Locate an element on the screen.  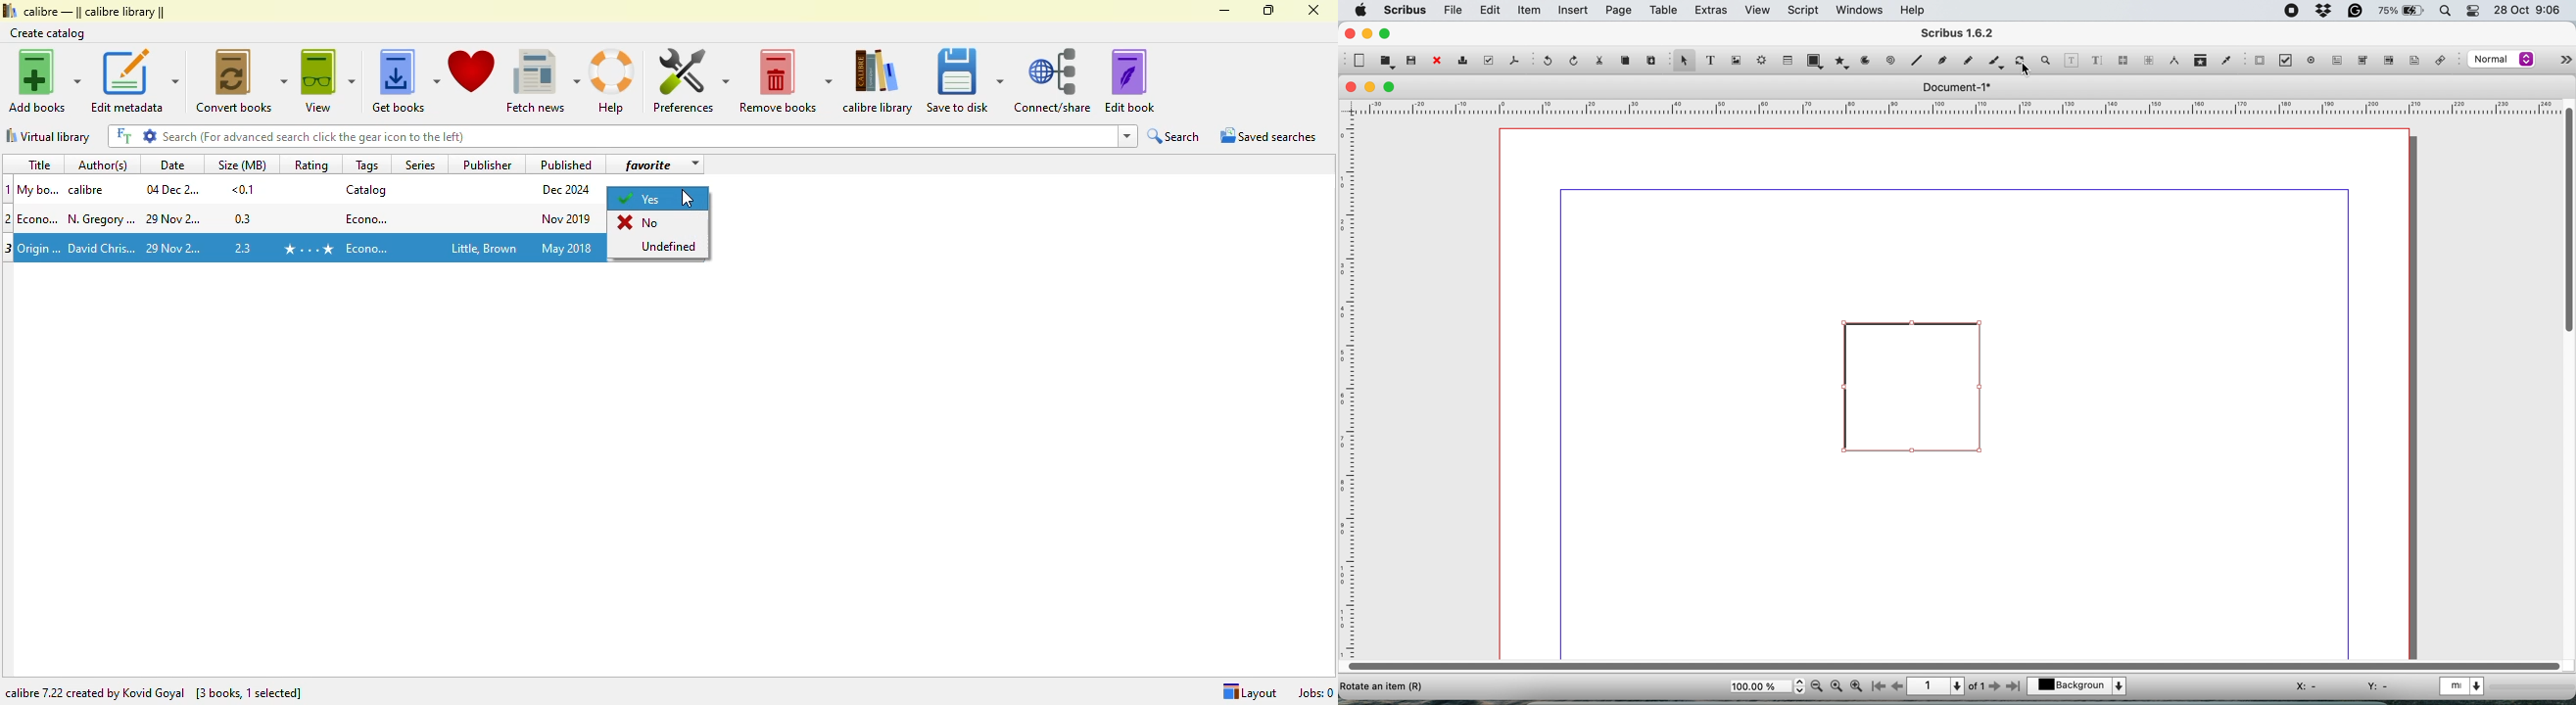
spiral is located at coordinates (1918, 62).